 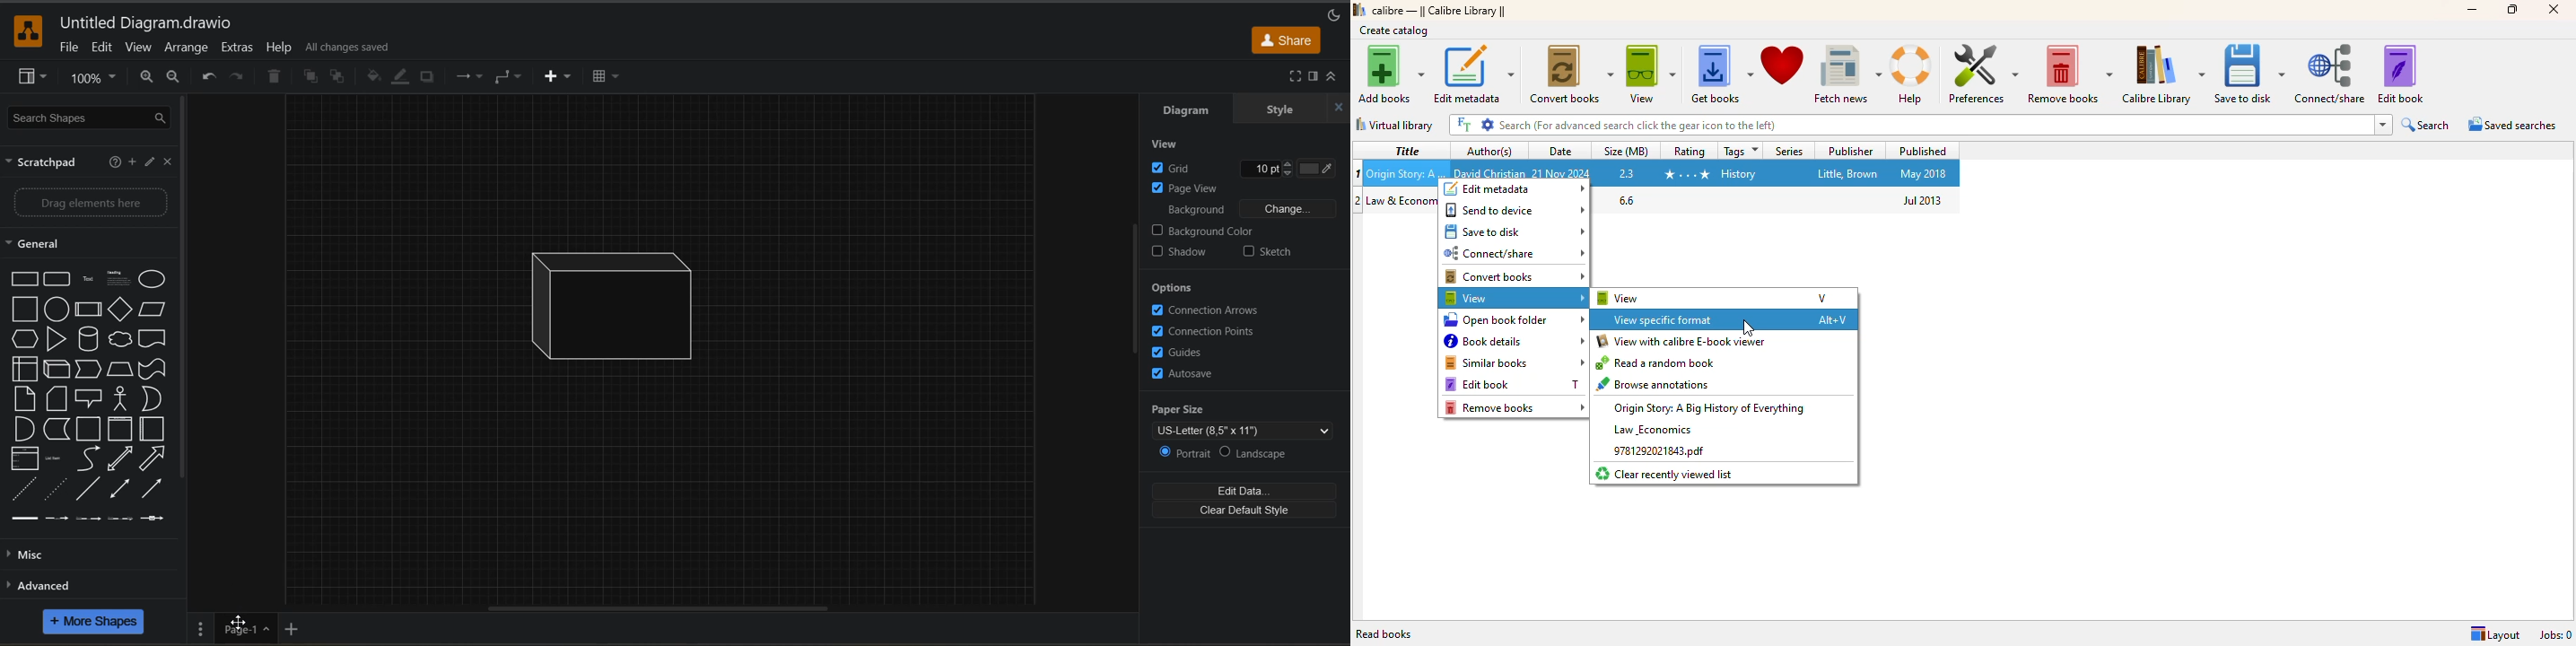 What do you see at coordinates (1514, 253) in the screenshot?
I see `connect/share` at bounding box center [1514, 253].